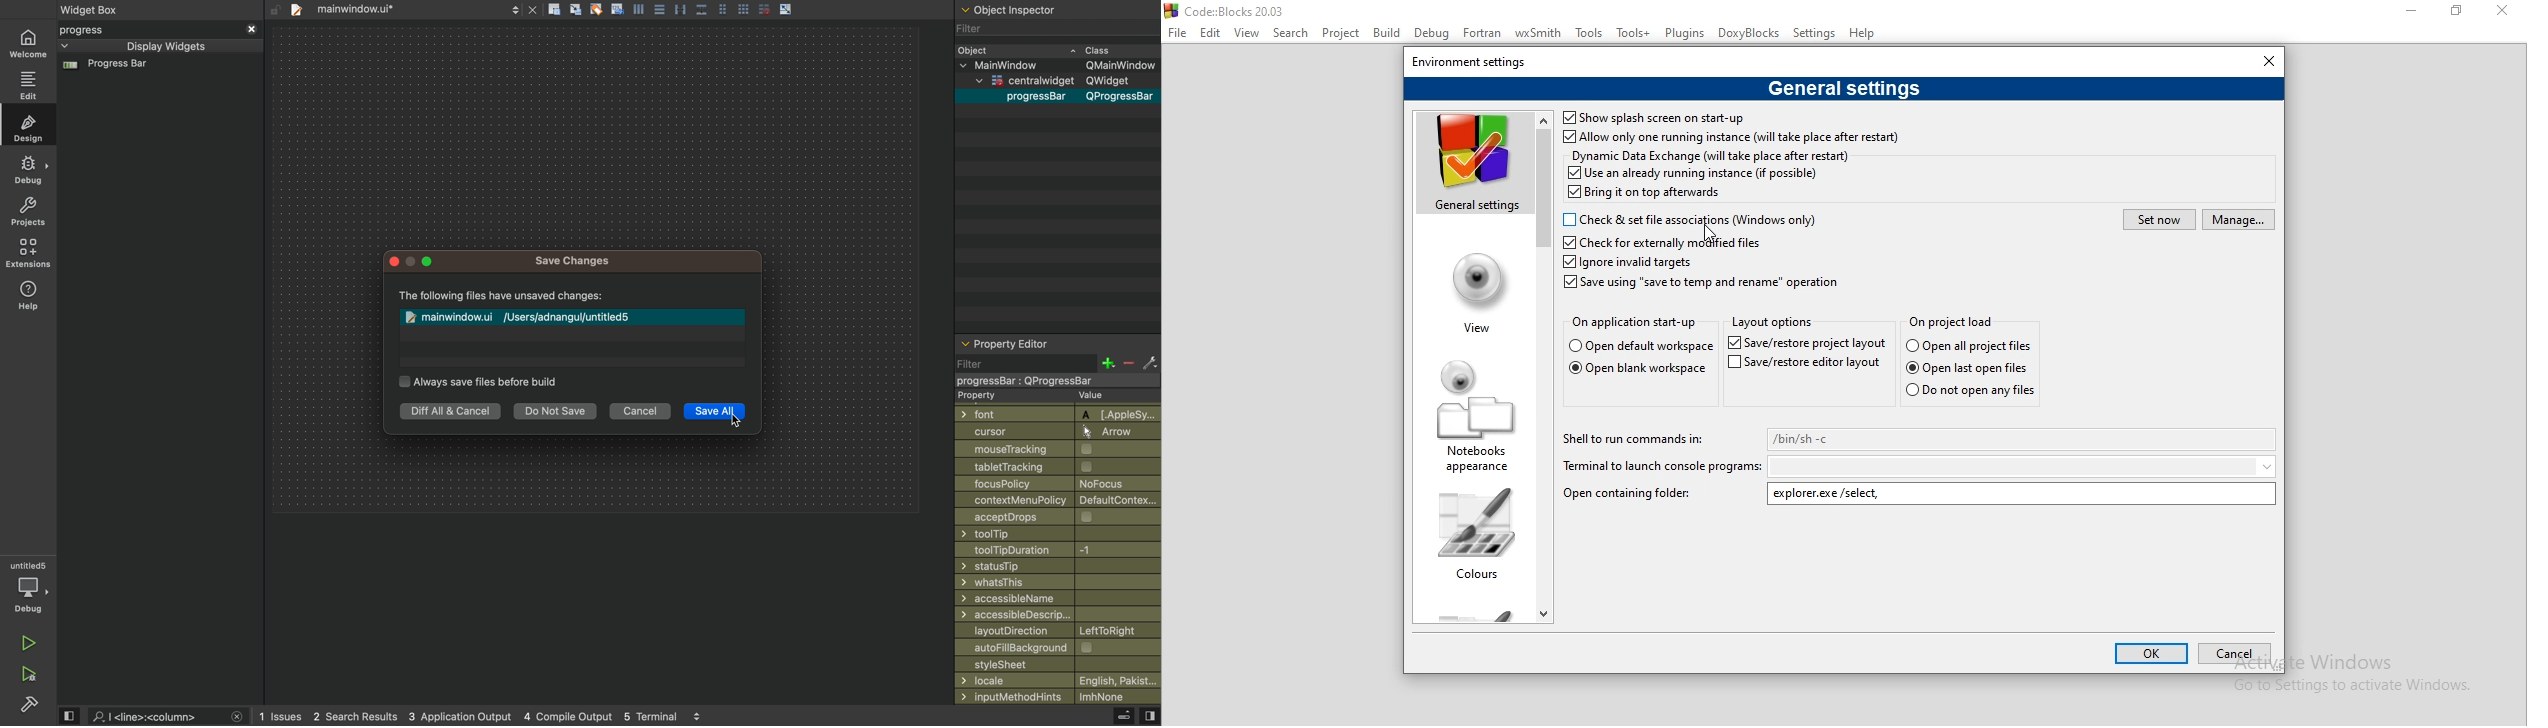 The height and width of the screenshot is (728, 2548). Describe the element at coordinates (1545, 364) in the screenshot. I see `scroll bar` at that location.